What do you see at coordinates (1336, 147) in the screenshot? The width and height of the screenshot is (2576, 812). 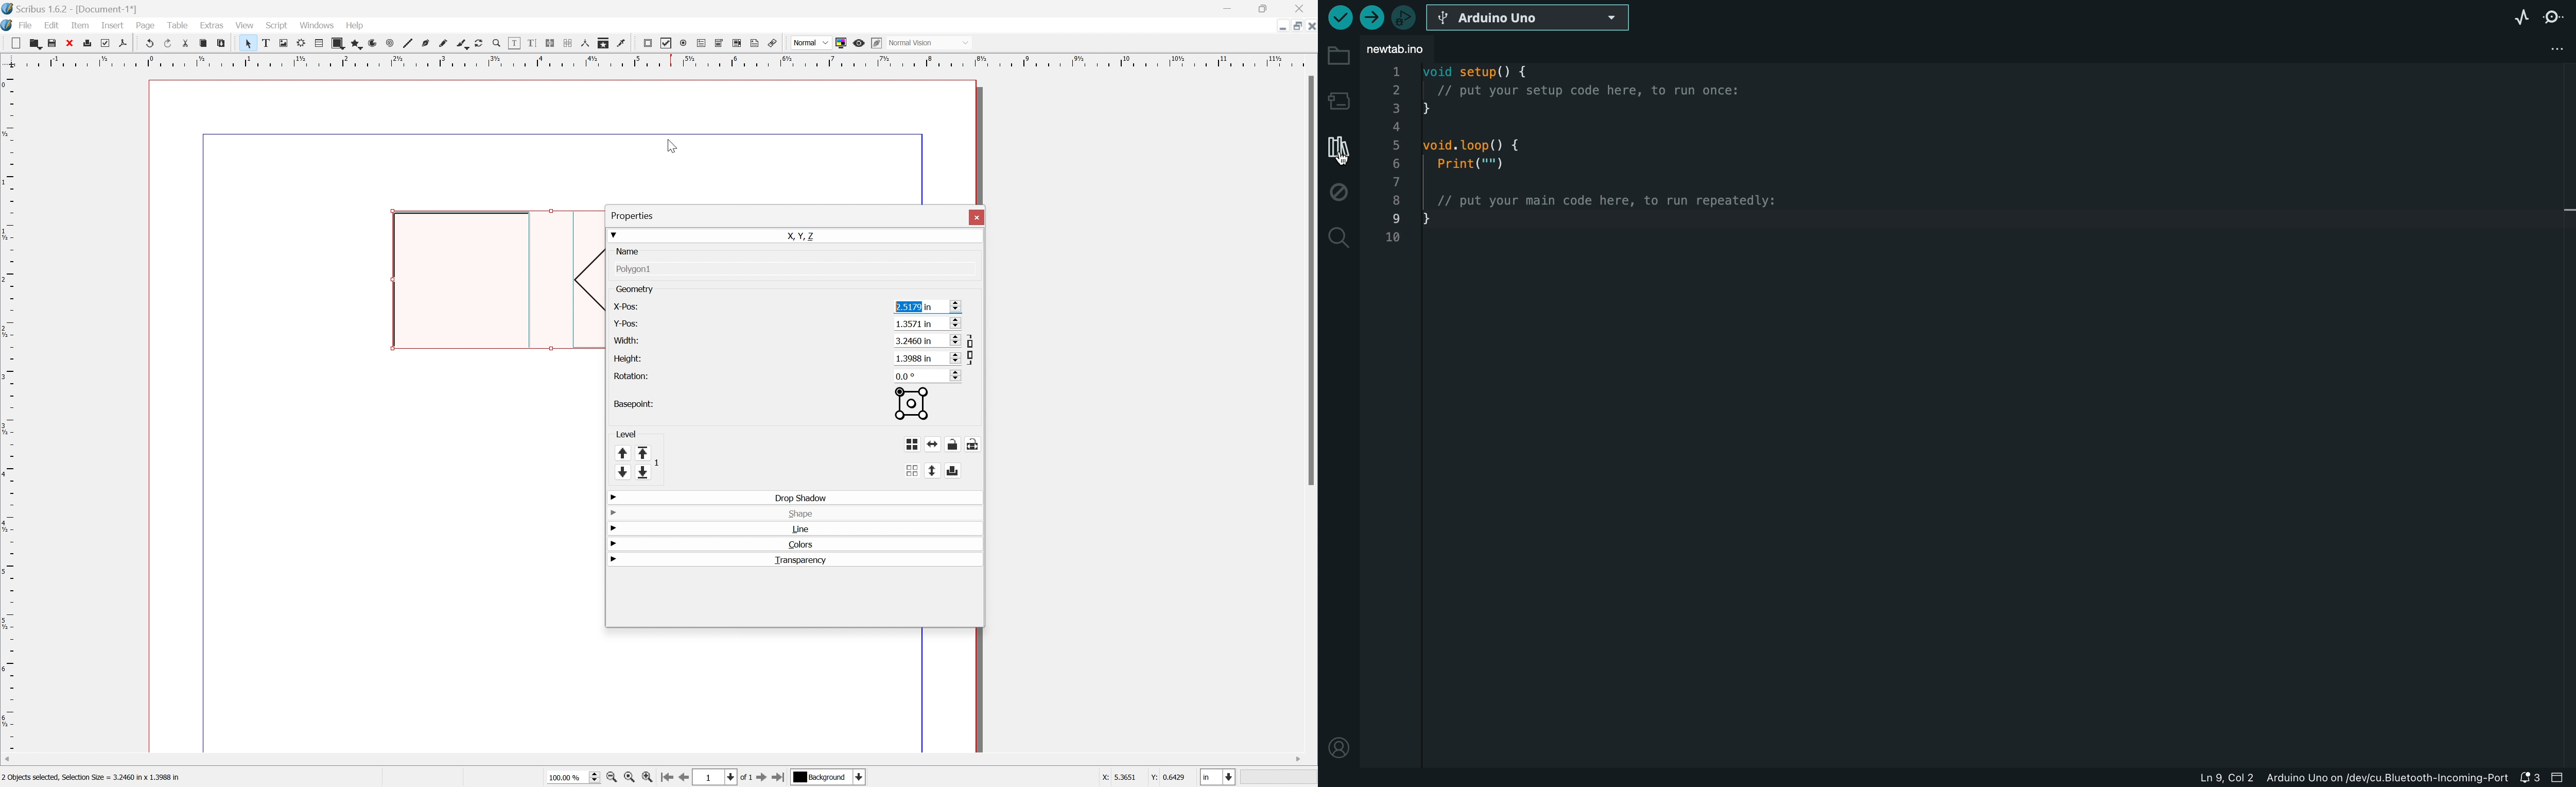 I see `library manager` at bounding box center [1336, 147].